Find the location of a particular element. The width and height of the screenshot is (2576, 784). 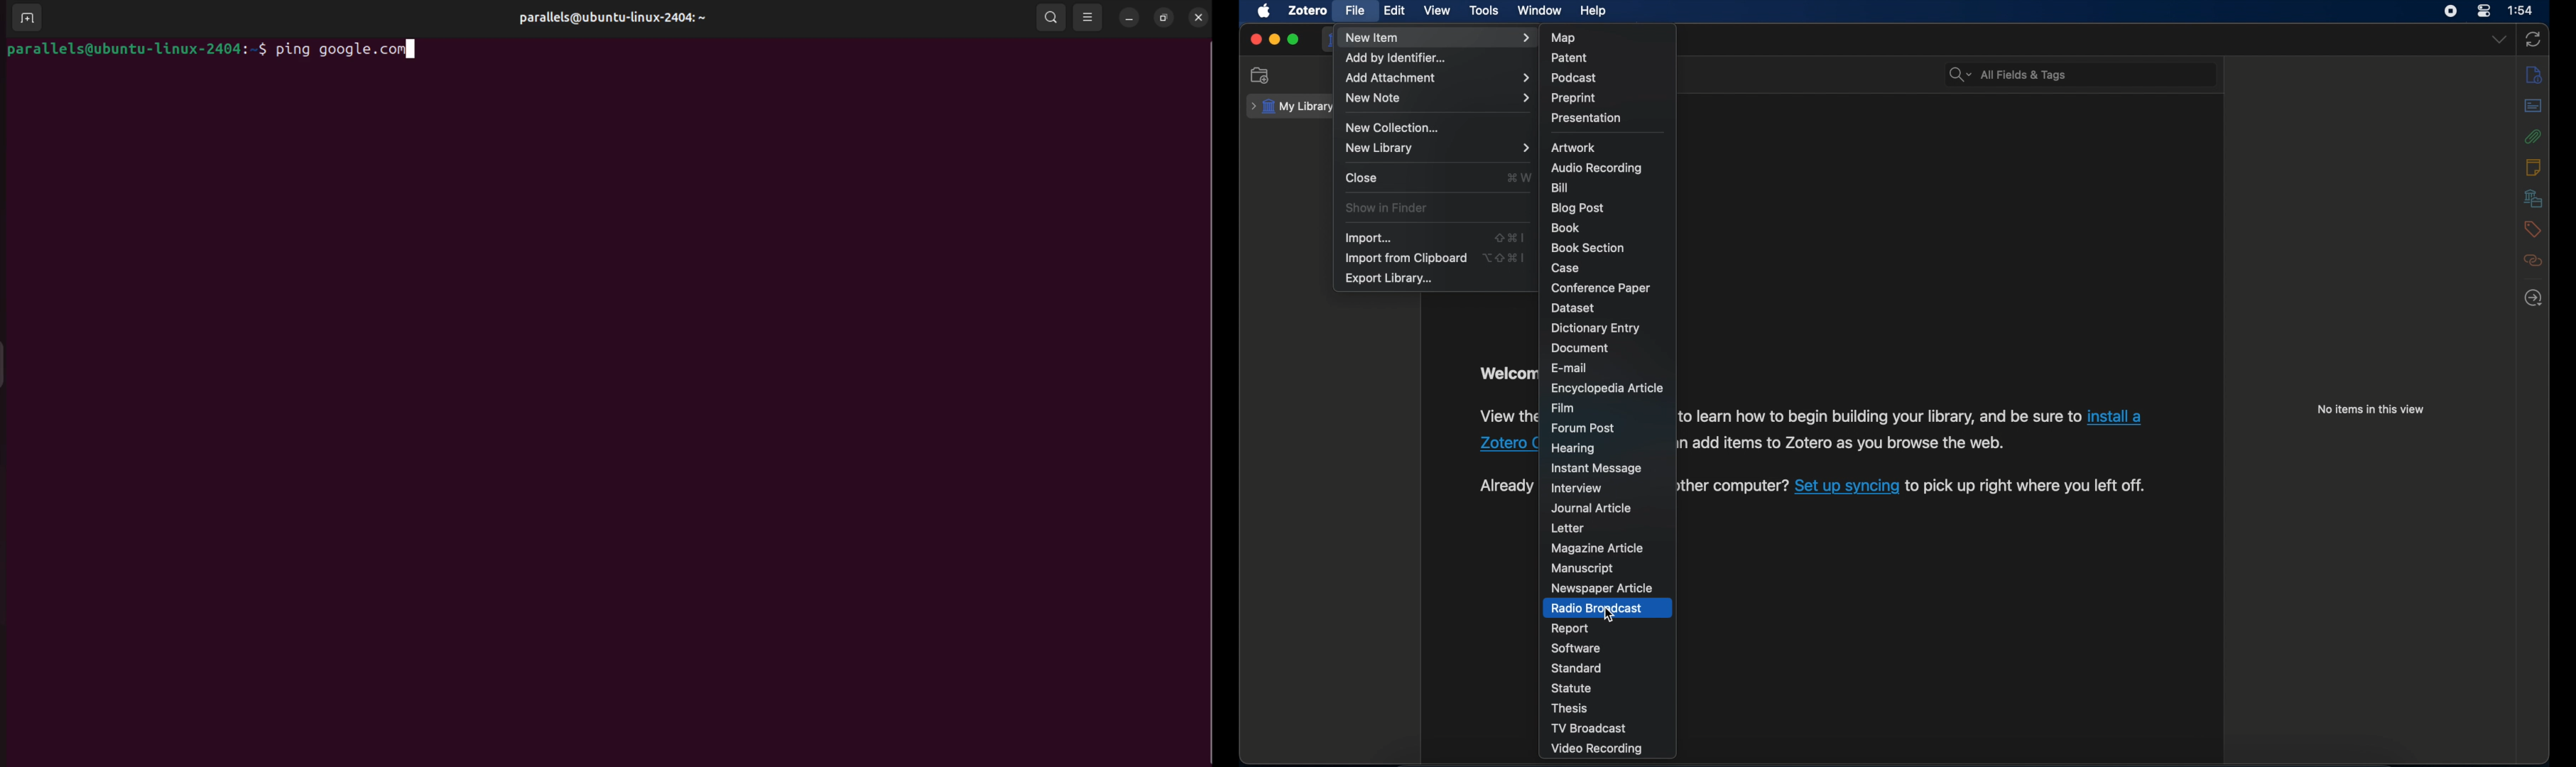

add items to Zotero as you browse the web. is located at coordinates (1849, 443).